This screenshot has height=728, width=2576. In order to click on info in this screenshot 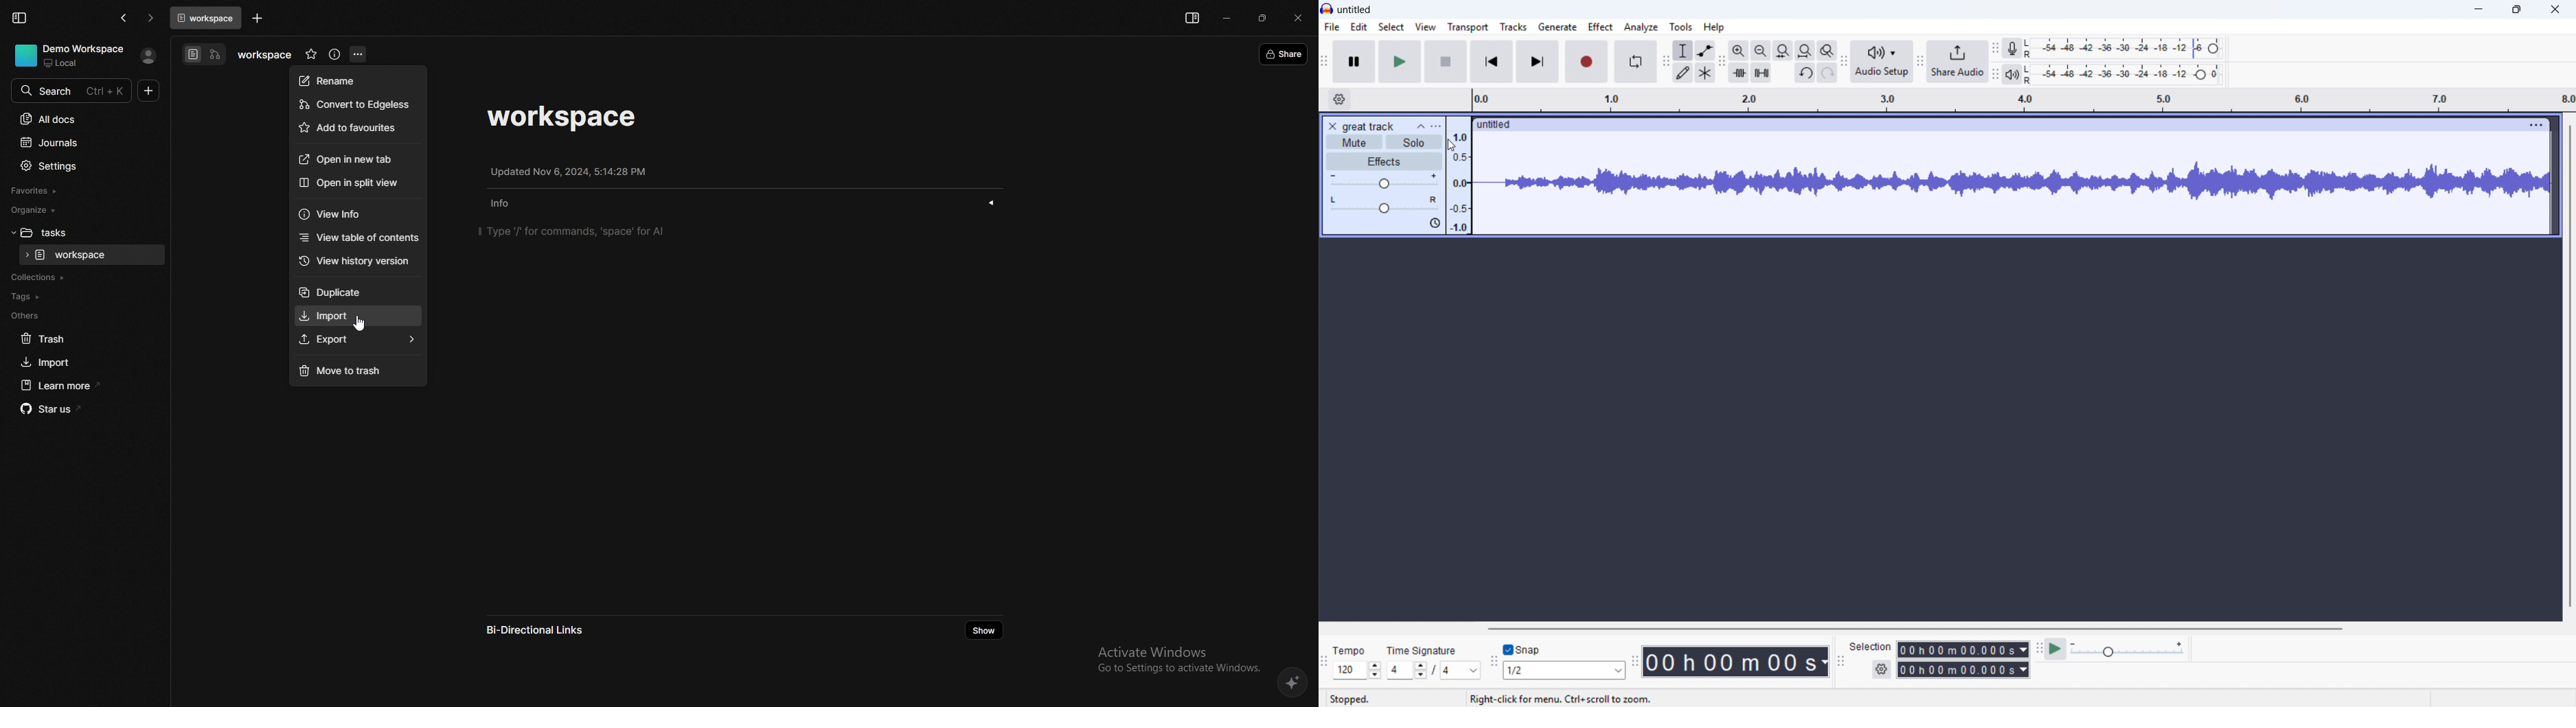, I will do `click(335, 55)`.